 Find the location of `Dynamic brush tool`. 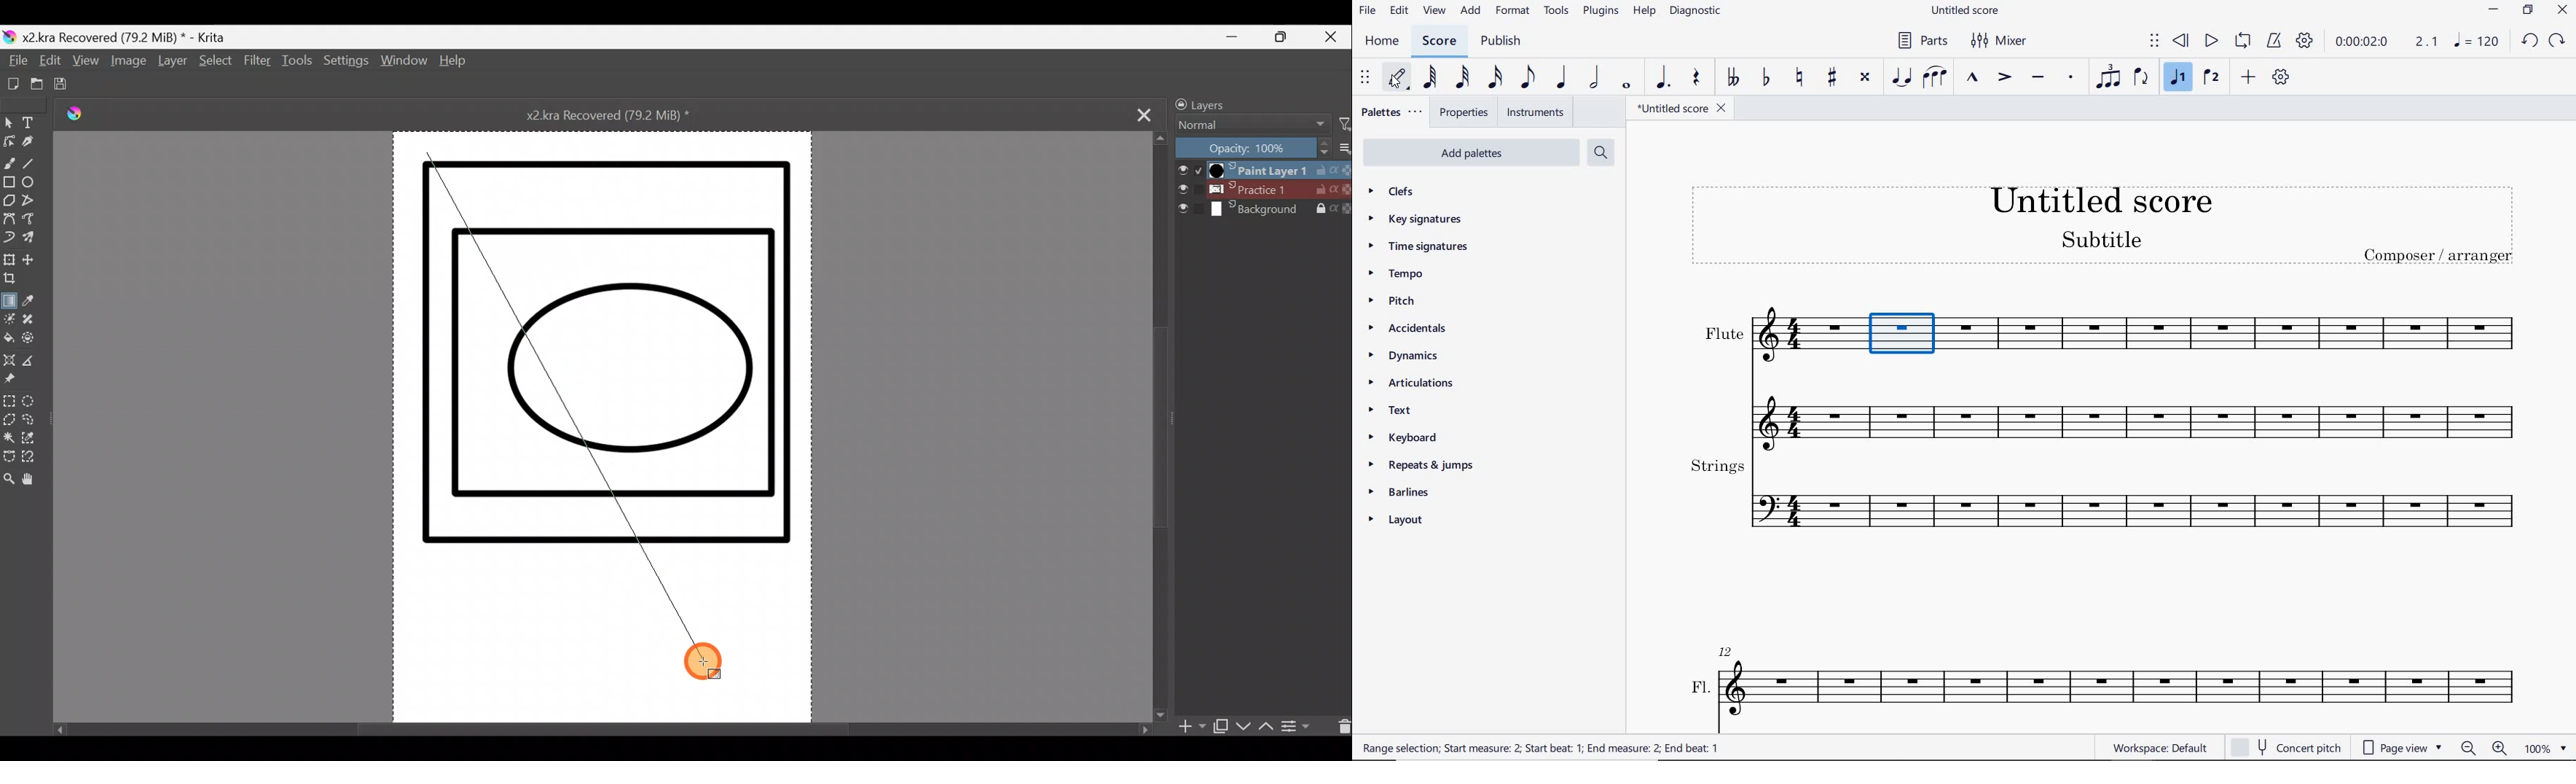

Dynamic brush tool is located at coordinates (10, 238).